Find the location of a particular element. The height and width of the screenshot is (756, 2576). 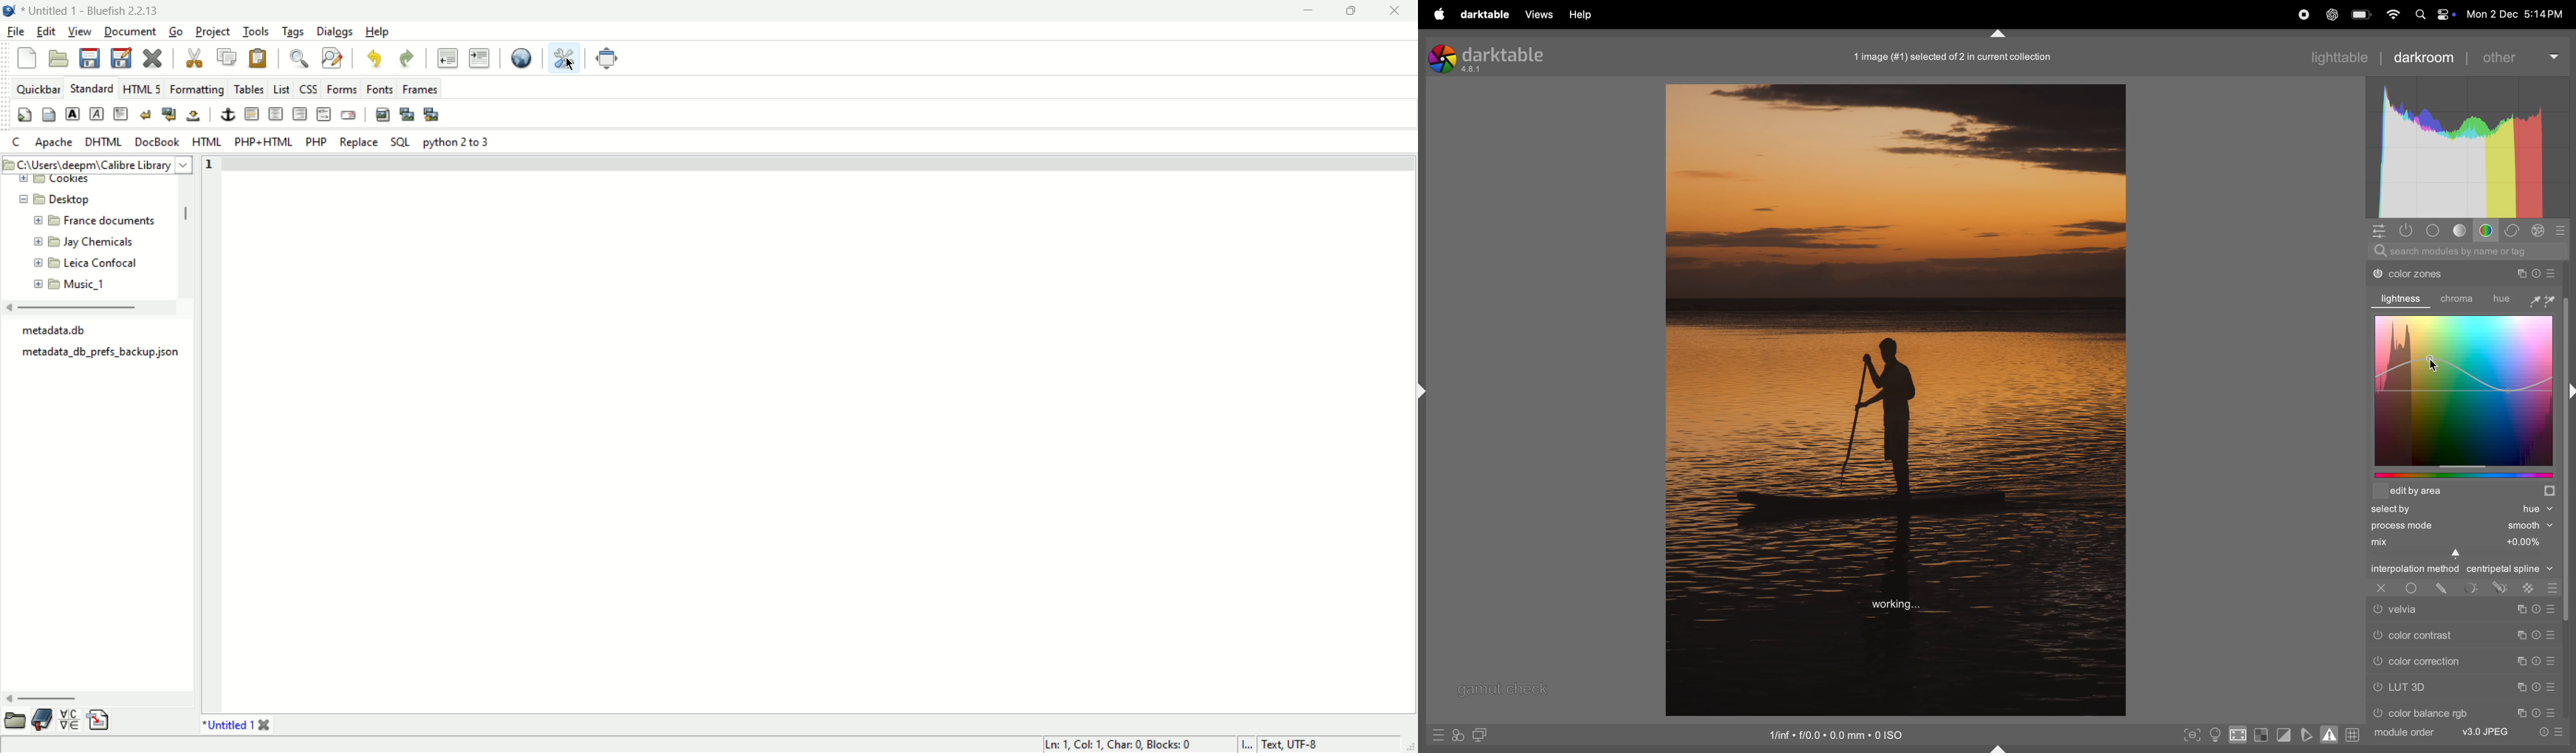

preset is located at coordinates (2551, 712).